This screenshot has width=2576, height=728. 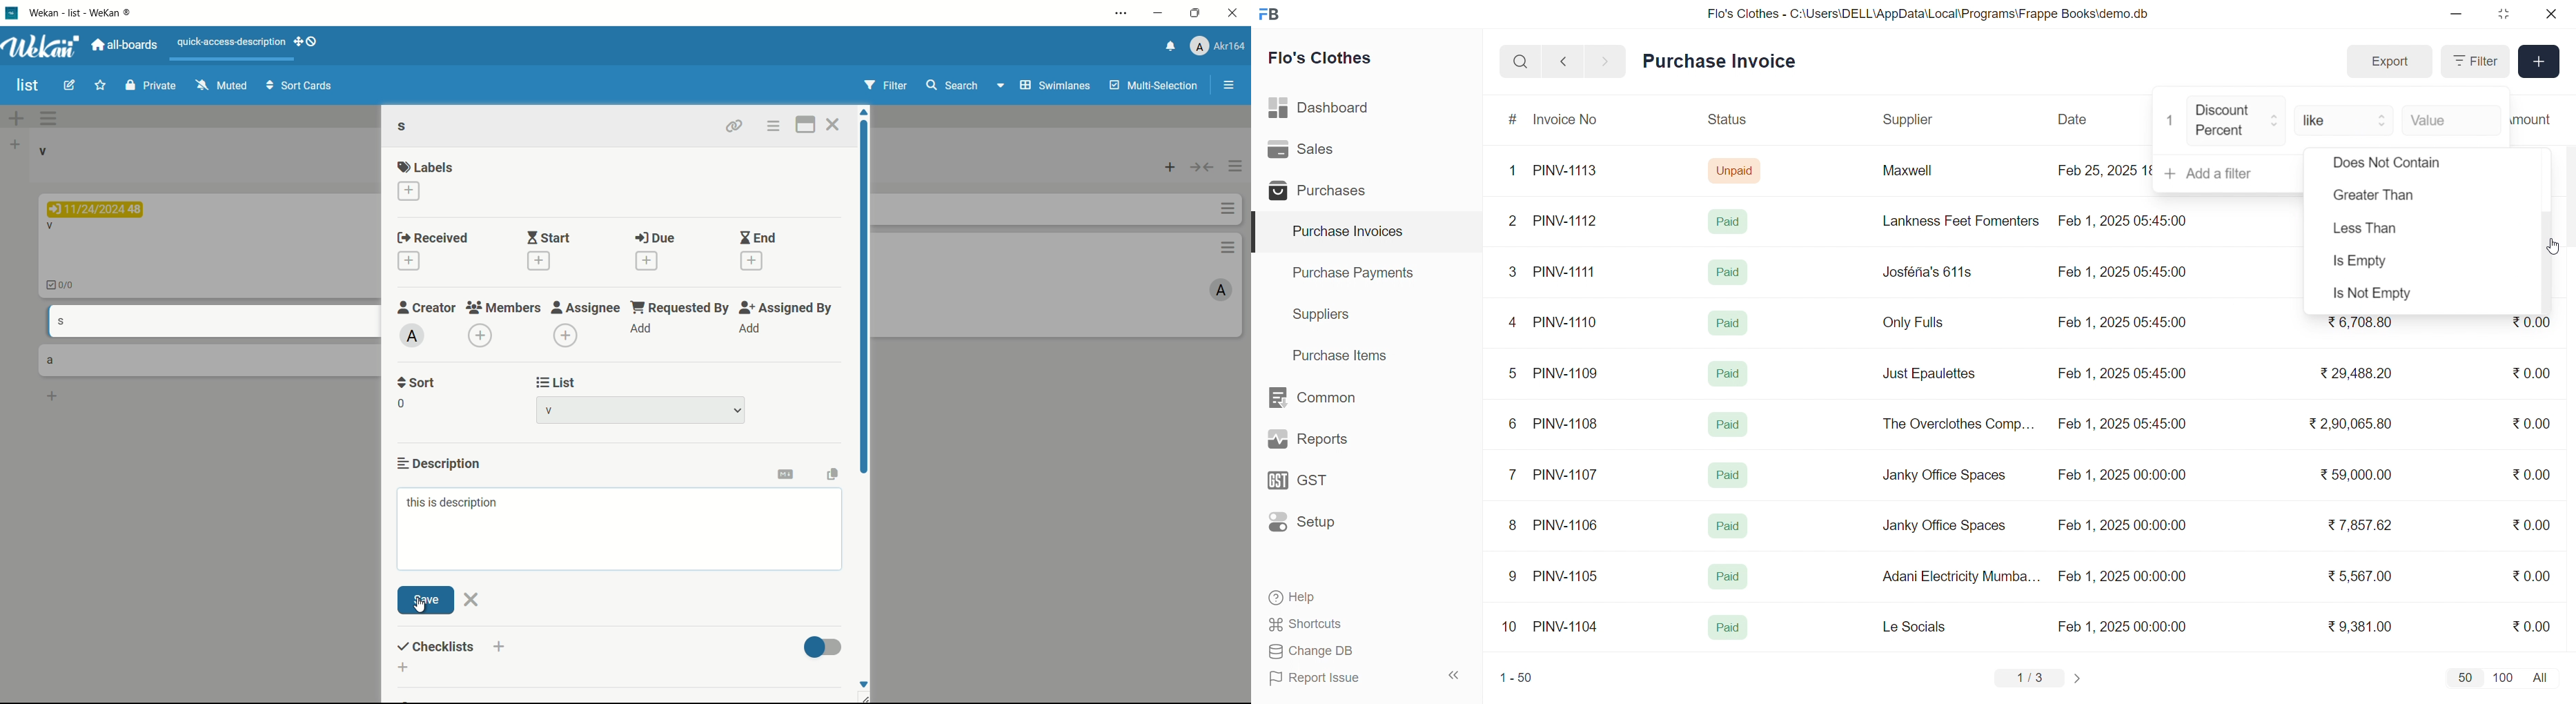 What do you see at coordinates (1357, 272) in the screenshot?
I see `Purchase Payments` at bounding box center [1357, 272].